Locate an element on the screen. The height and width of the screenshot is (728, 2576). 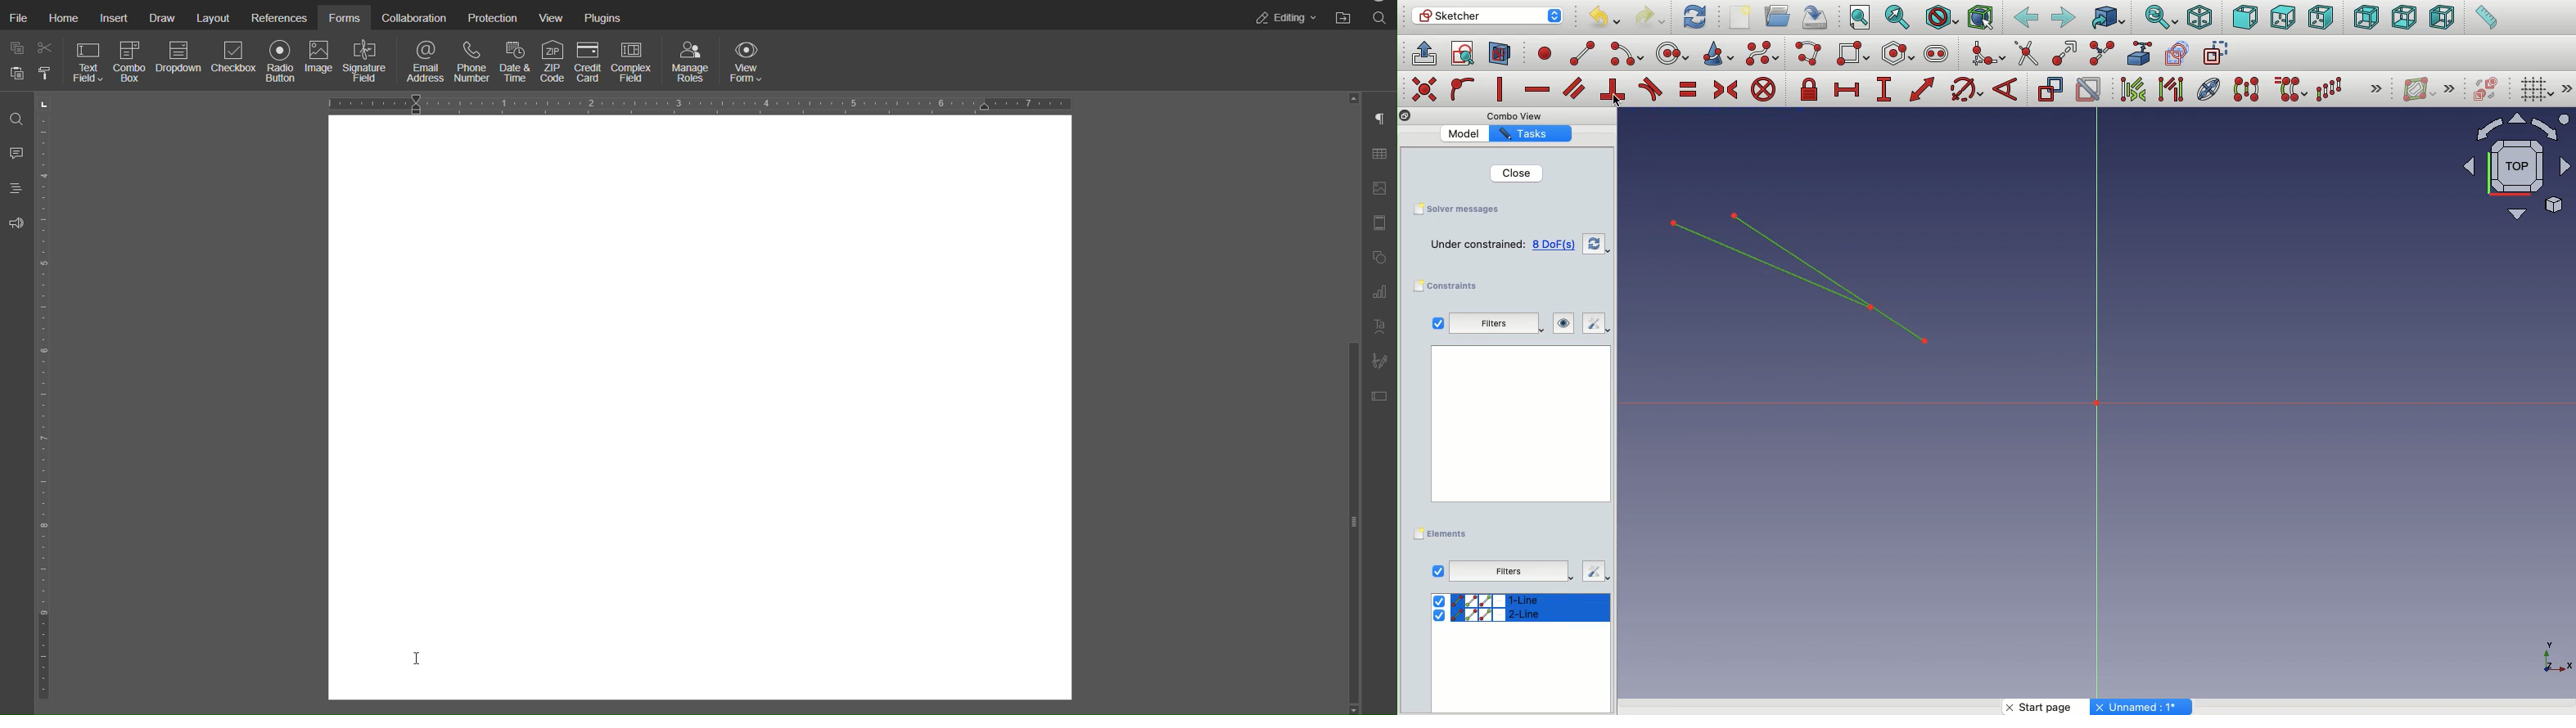
 is located at coordinates (2567, 88).